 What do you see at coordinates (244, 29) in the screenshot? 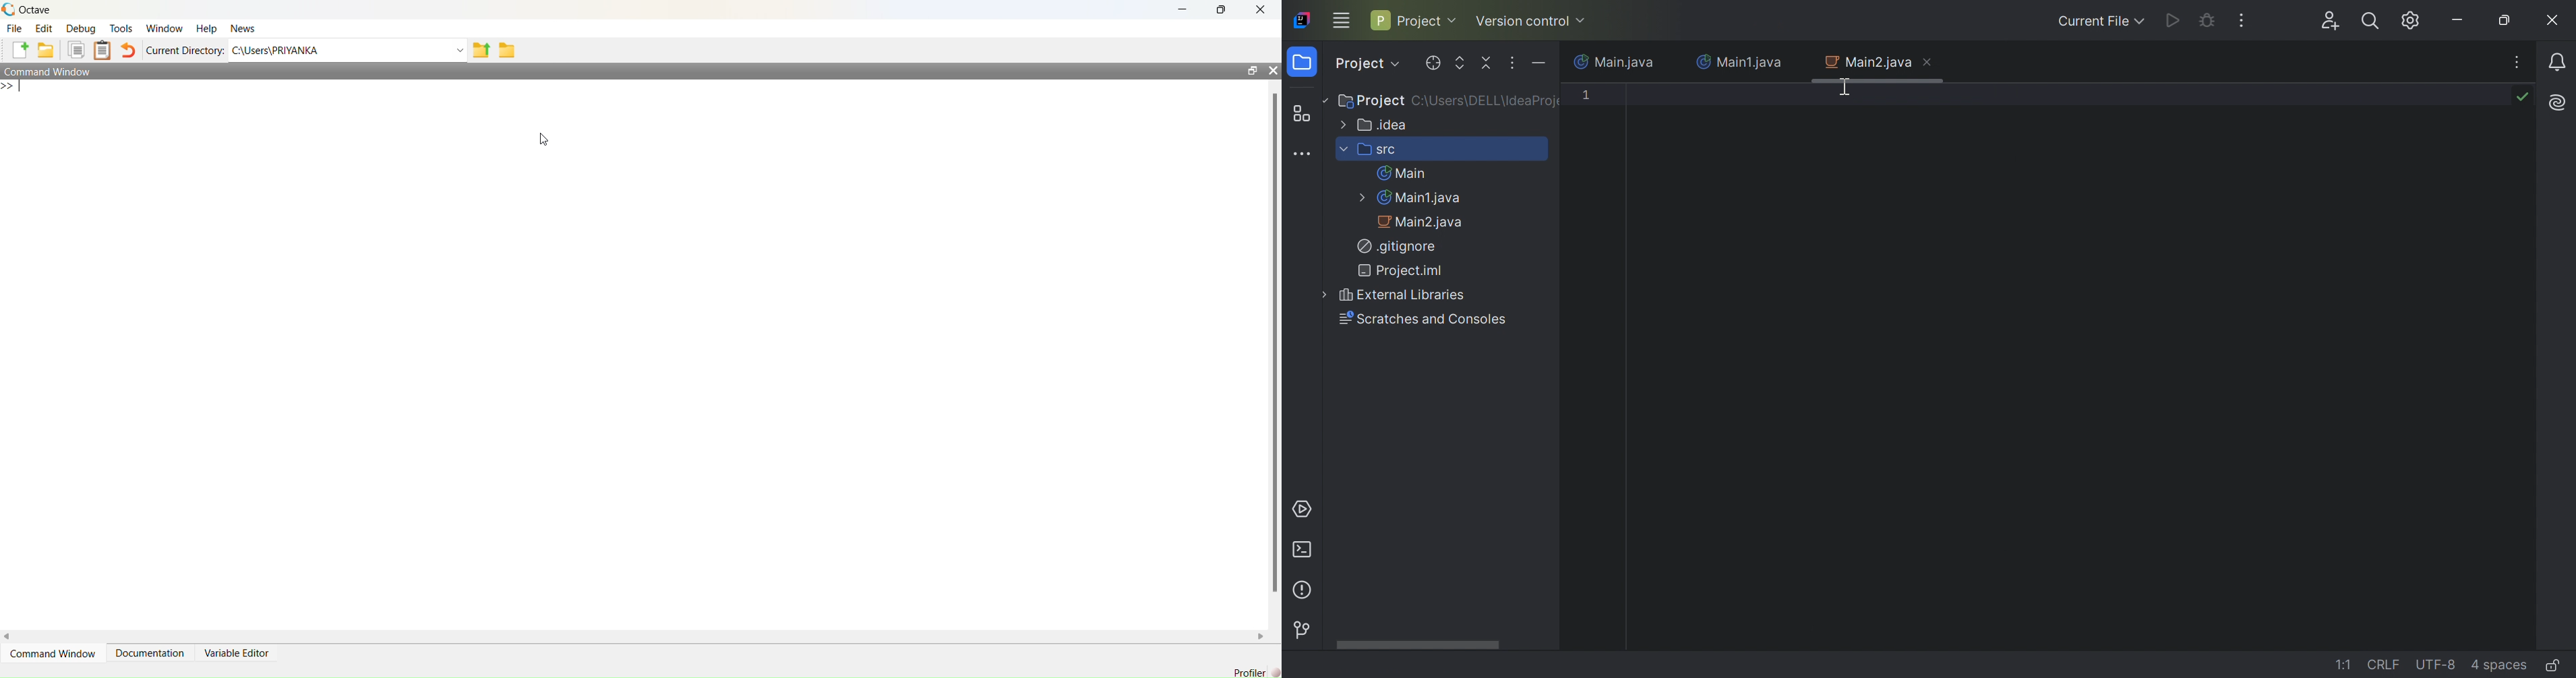
I see `news` at bounding box center [244, 29].